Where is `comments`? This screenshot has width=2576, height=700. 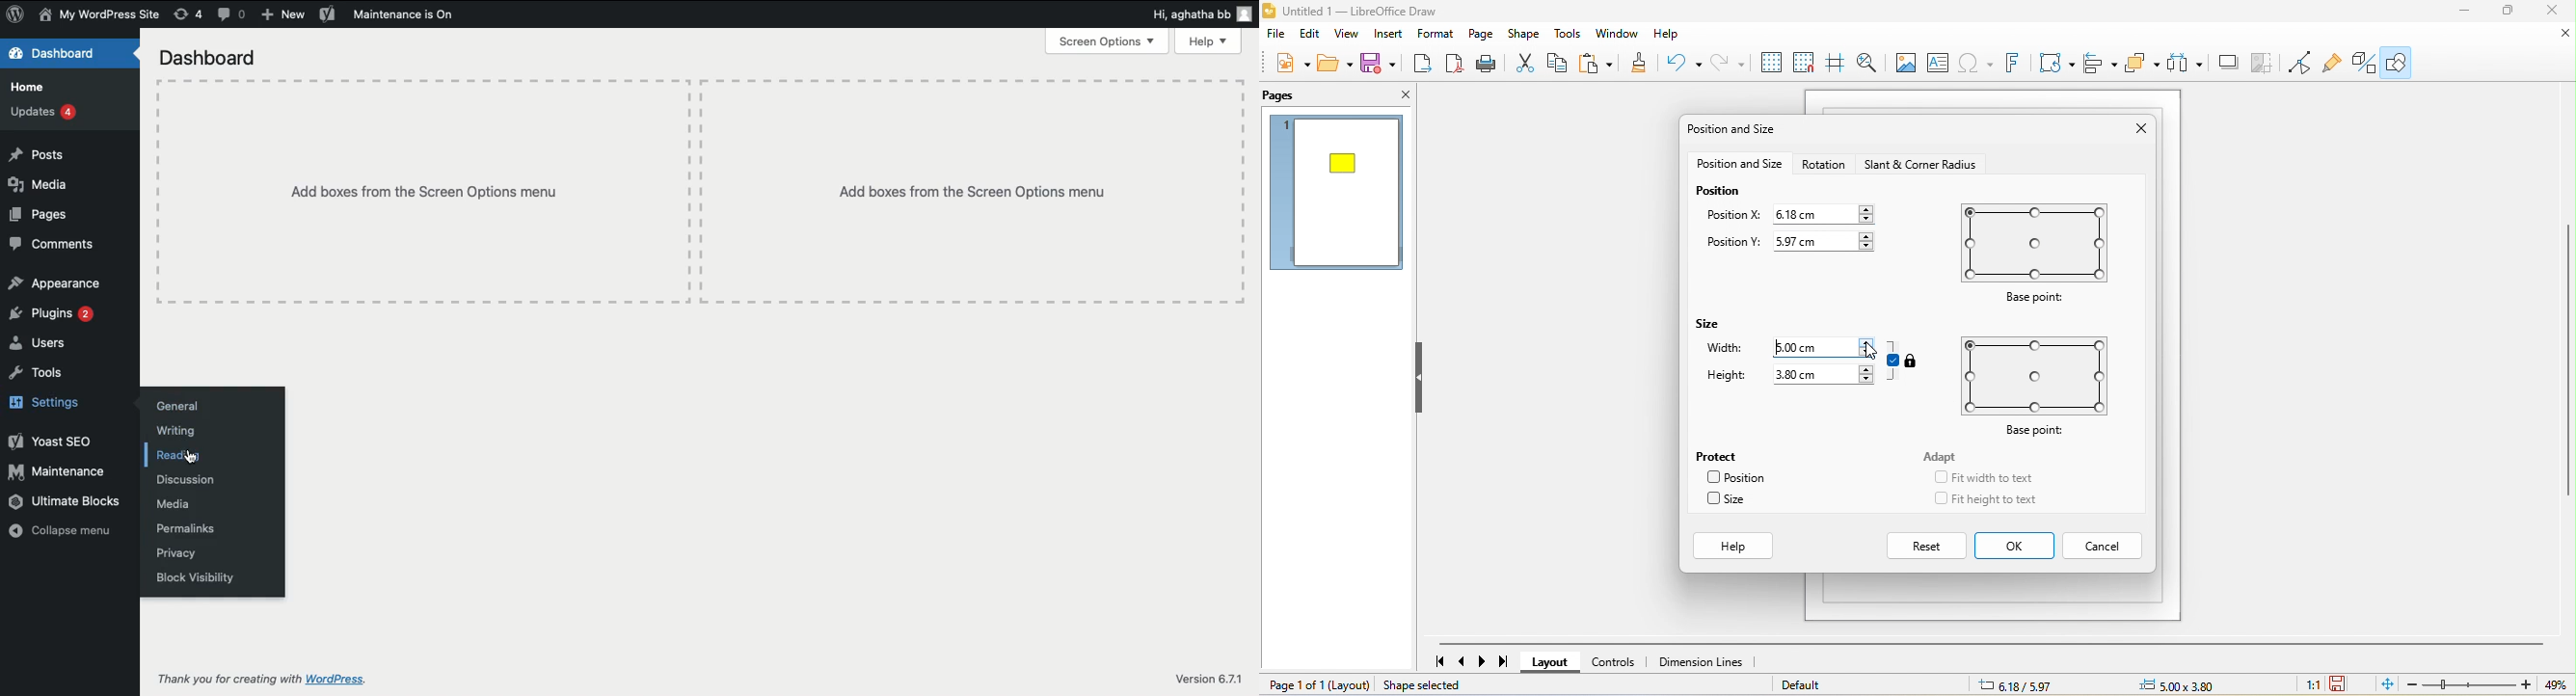
comments is located at coordinates (54, 244).